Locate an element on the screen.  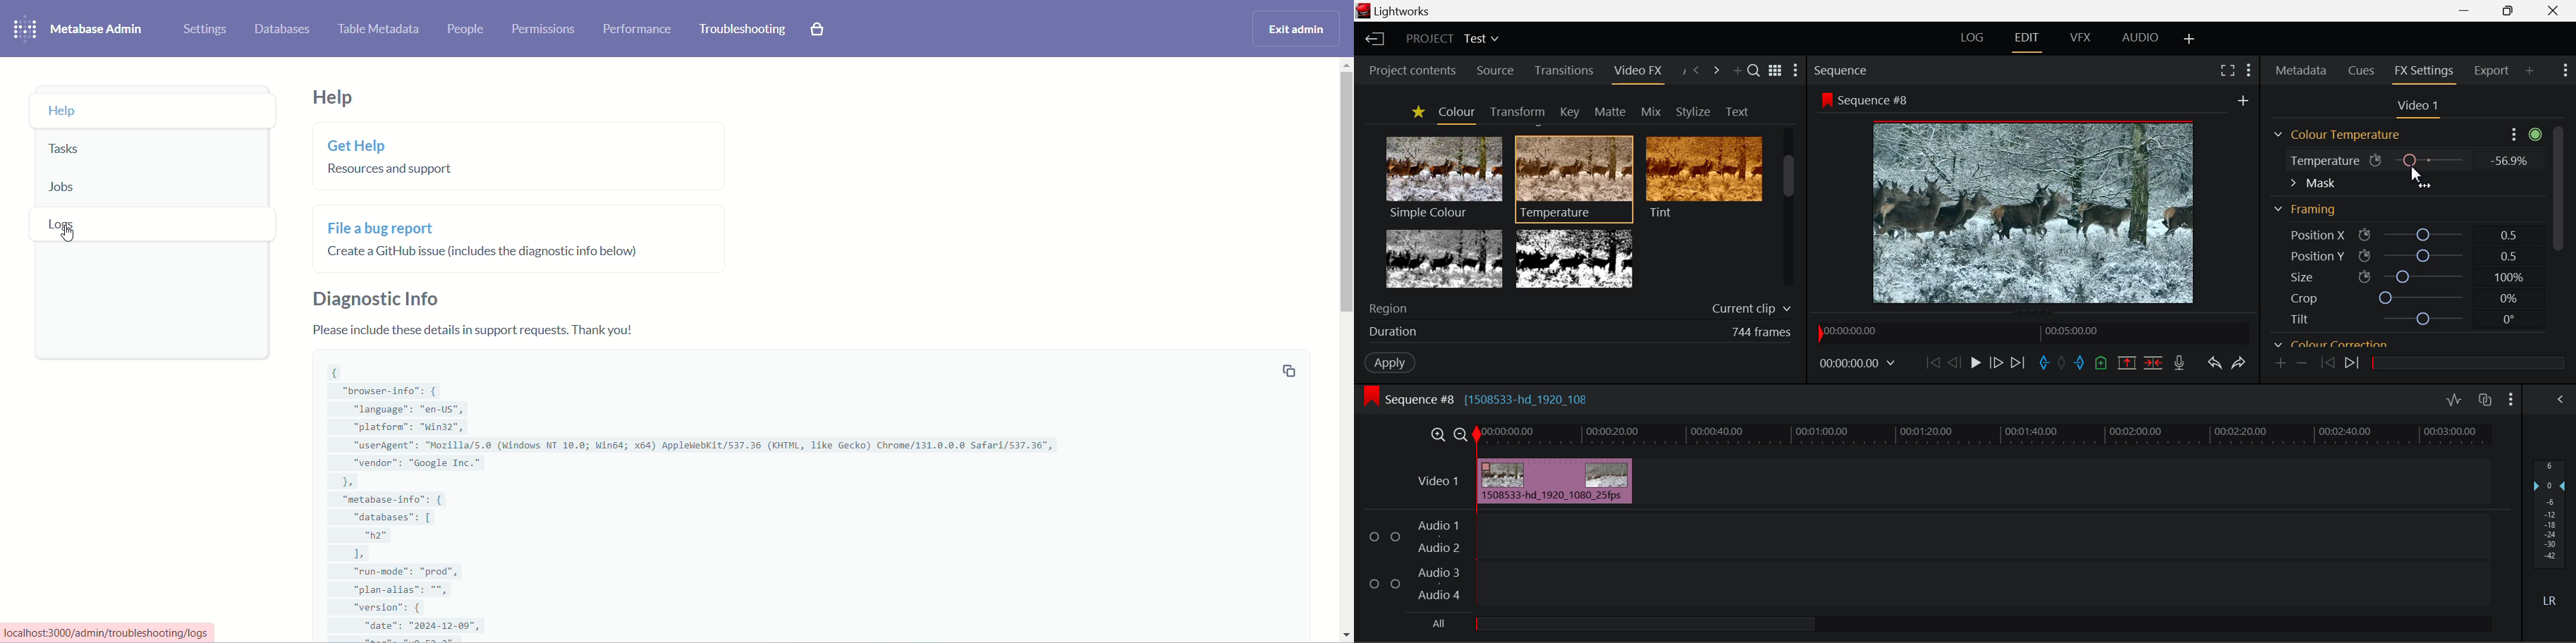
Region is located at coordinates (1392, 307).